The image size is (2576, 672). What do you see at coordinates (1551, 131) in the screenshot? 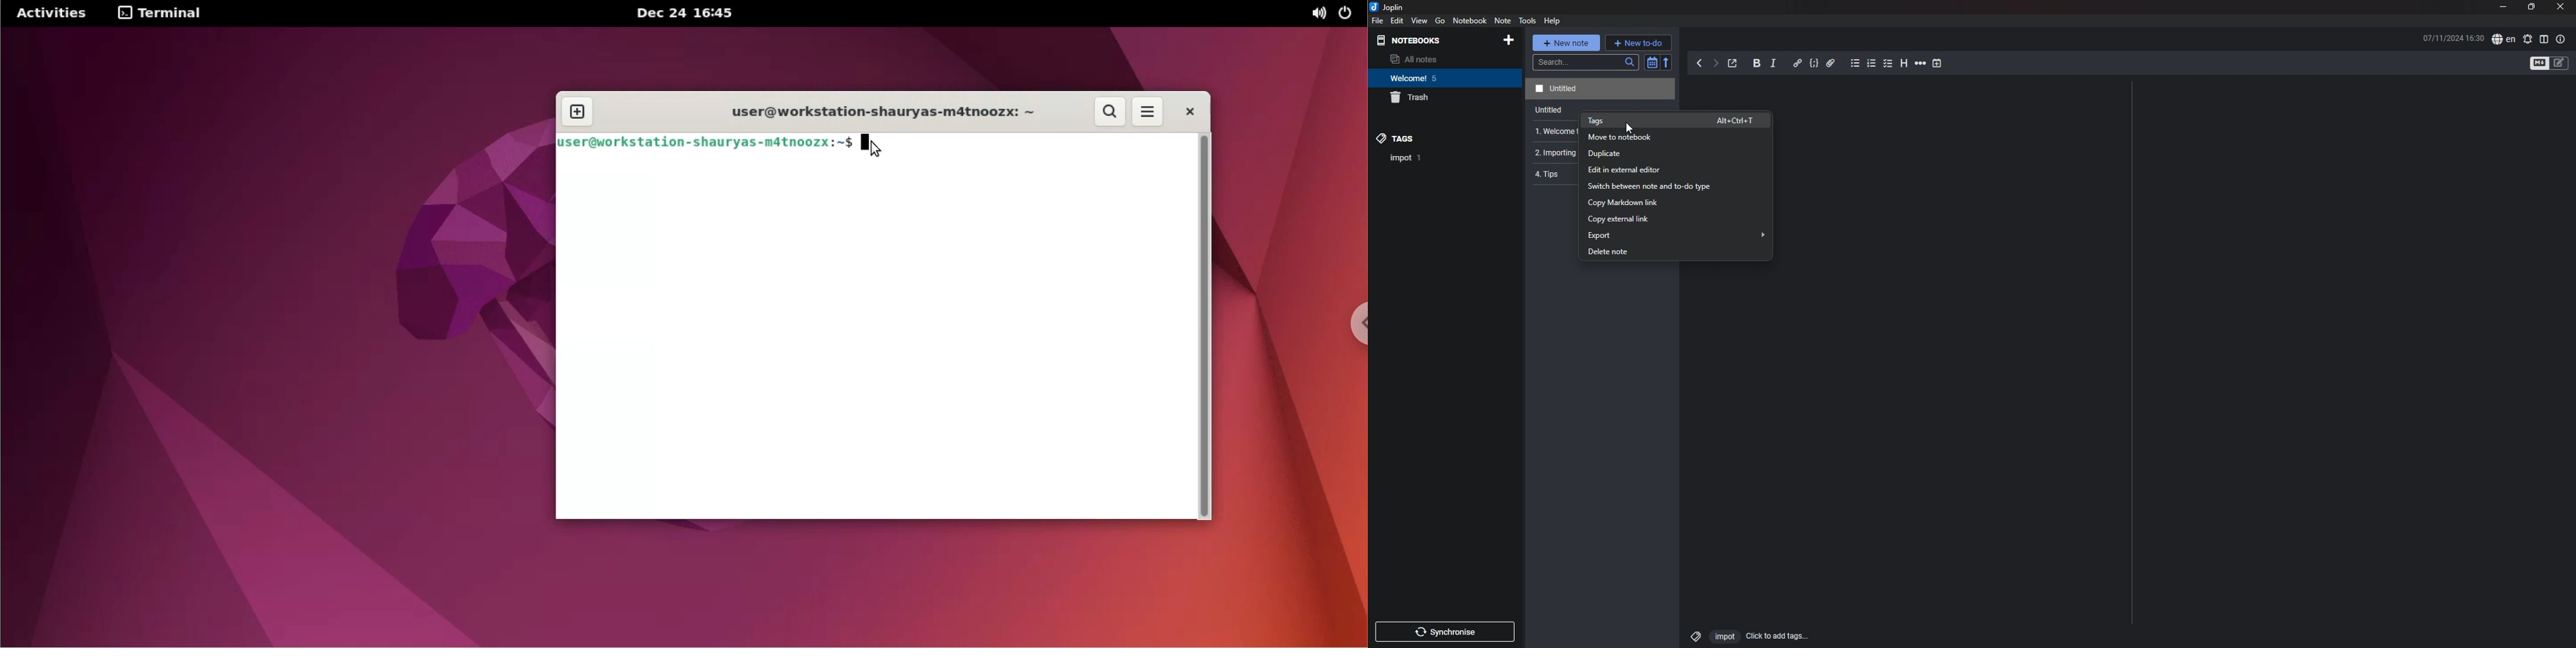
I see `1. Welcome` at bounding box center [1551, 131].